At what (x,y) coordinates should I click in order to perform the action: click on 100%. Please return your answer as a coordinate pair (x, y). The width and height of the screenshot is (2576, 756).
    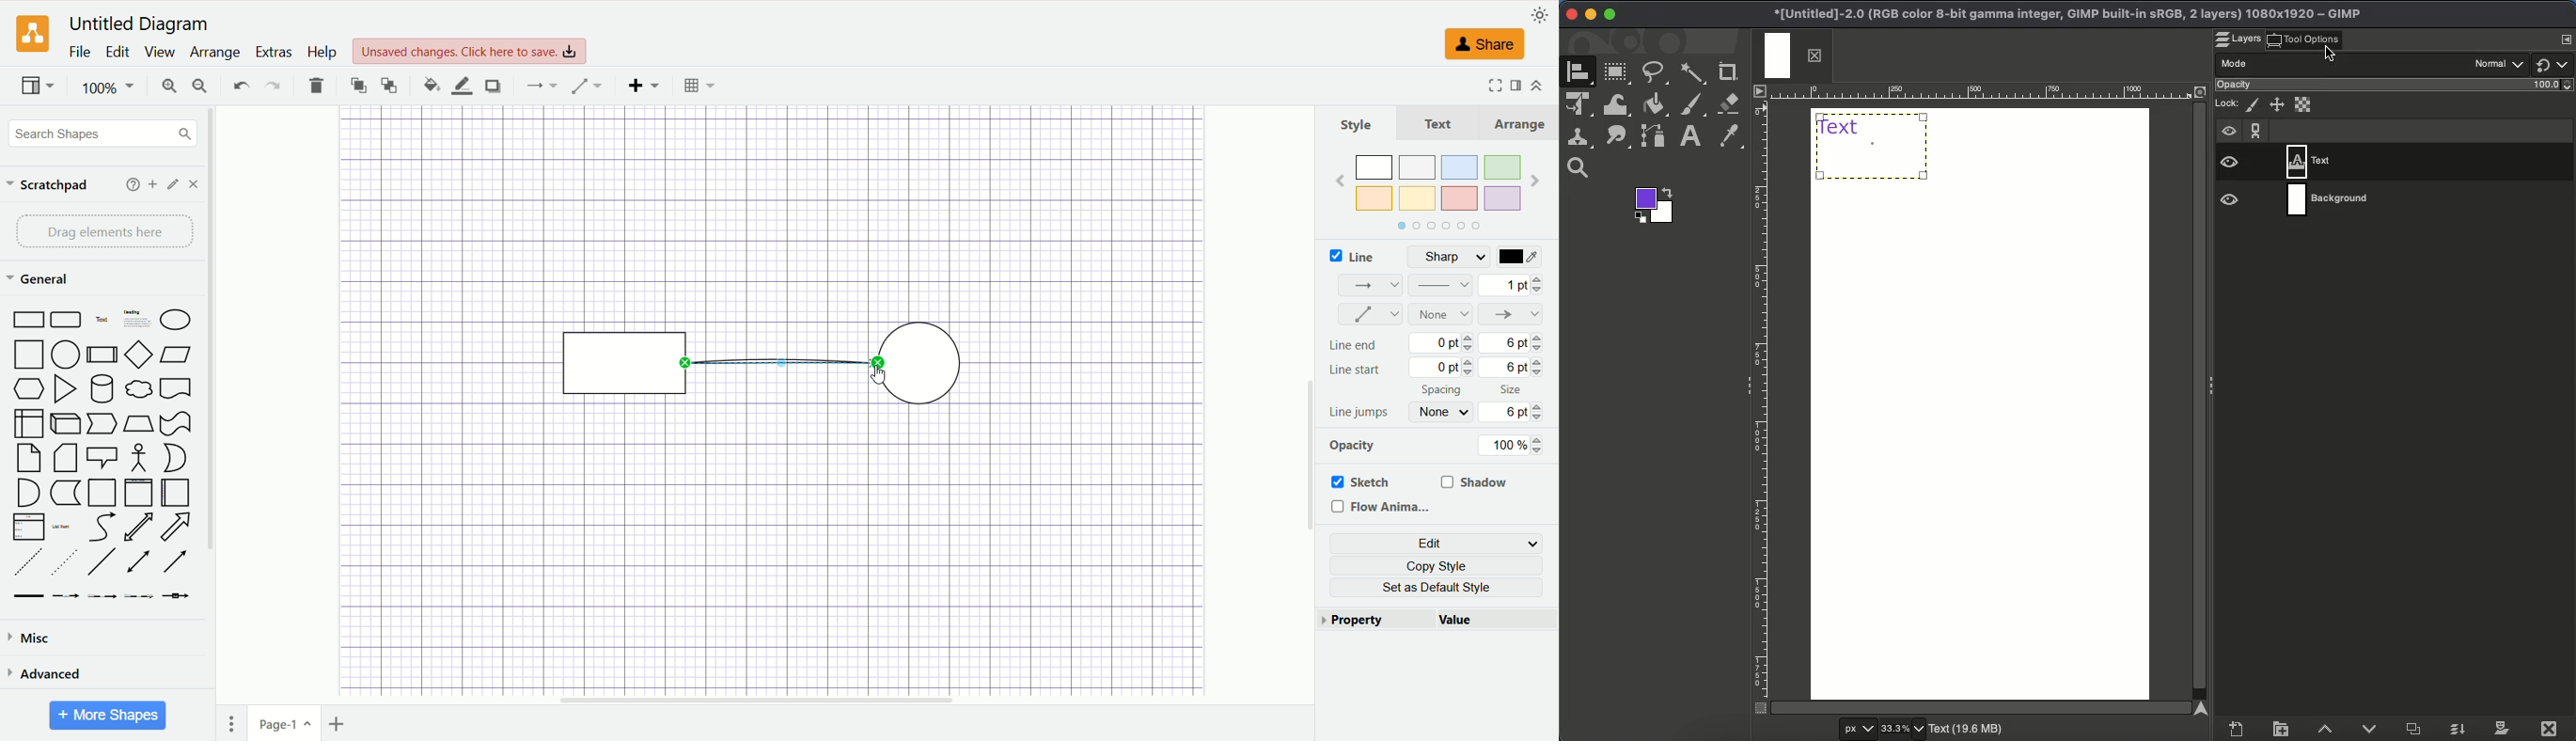
    Looking at the image, I should click on (109, 87).